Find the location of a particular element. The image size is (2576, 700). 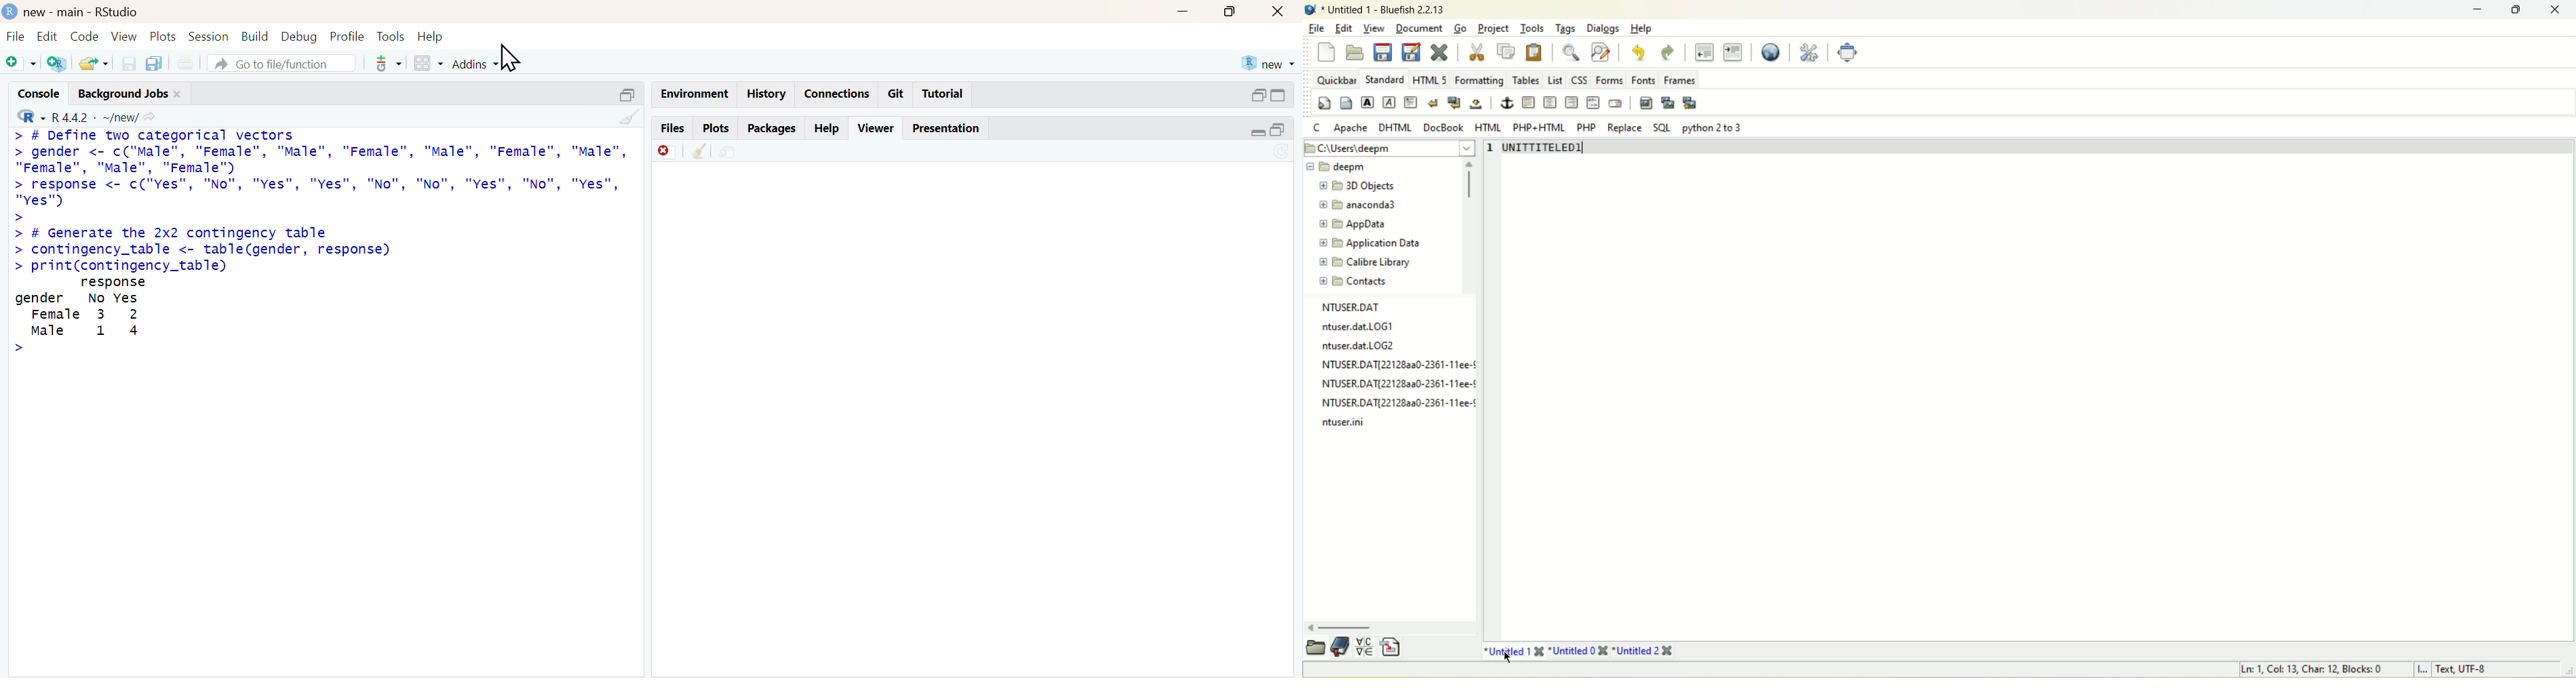

open in separate window is located at coordinates (627, 96).